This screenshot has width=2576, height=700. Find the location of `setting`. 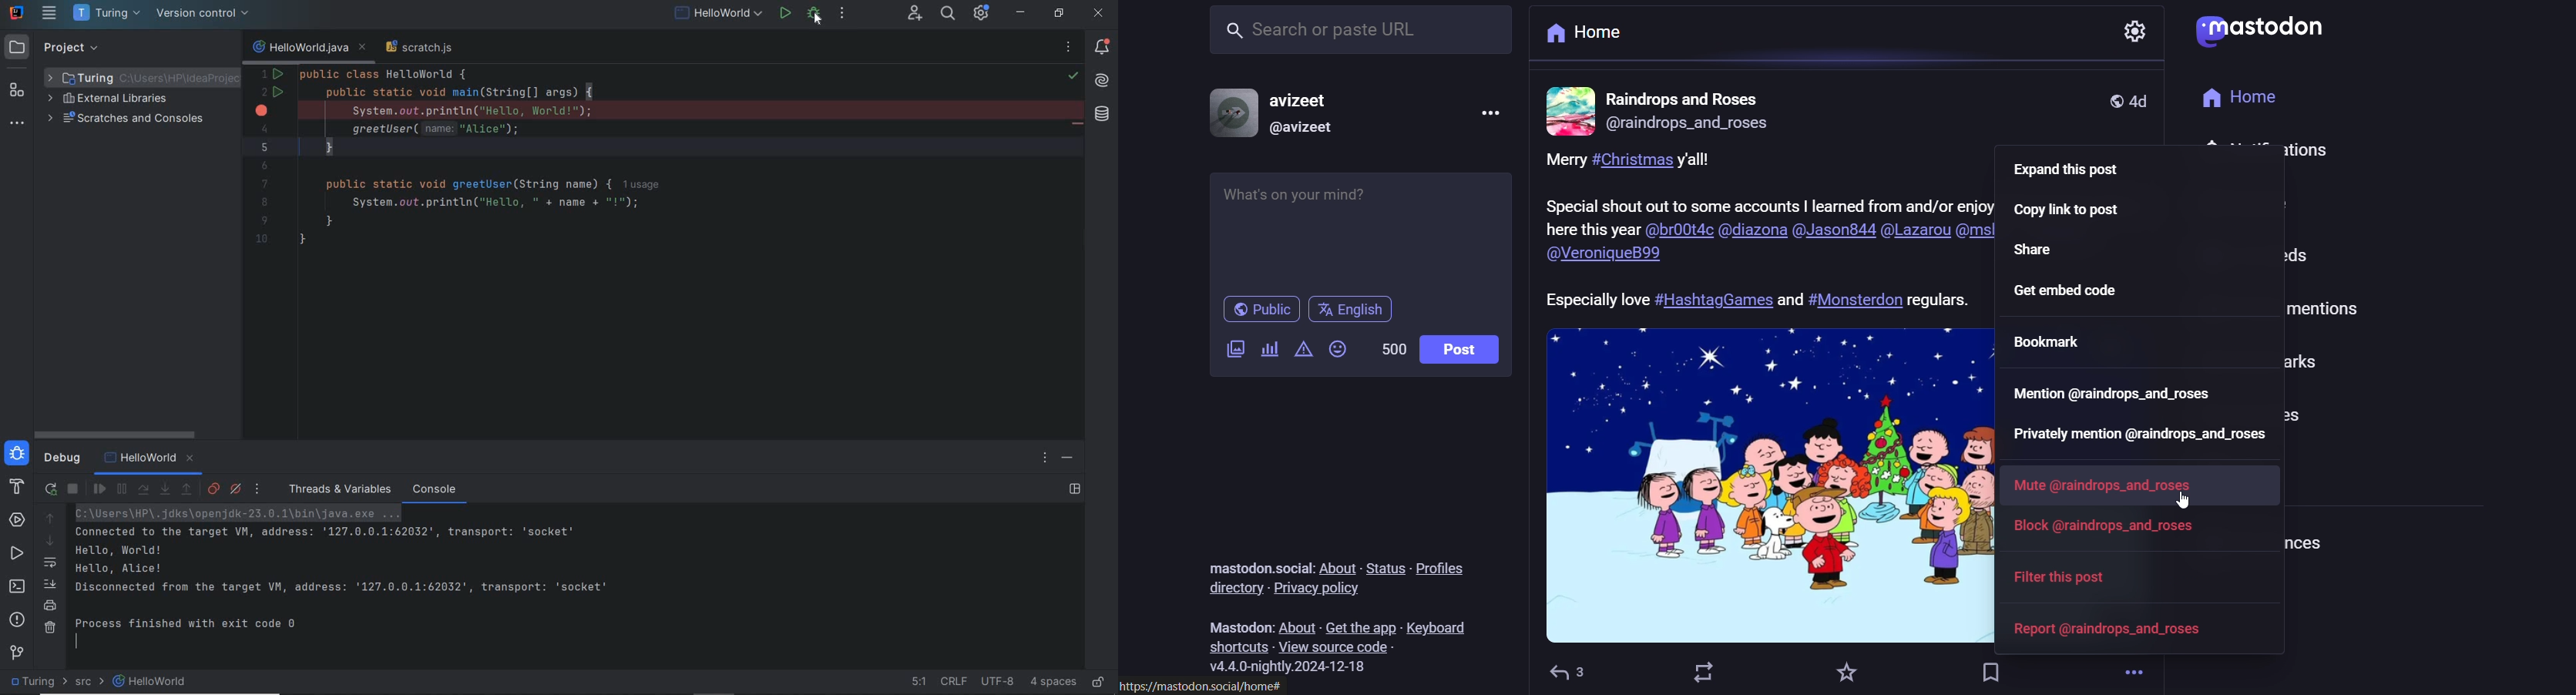

setting is located at coordinates (2134, 29).